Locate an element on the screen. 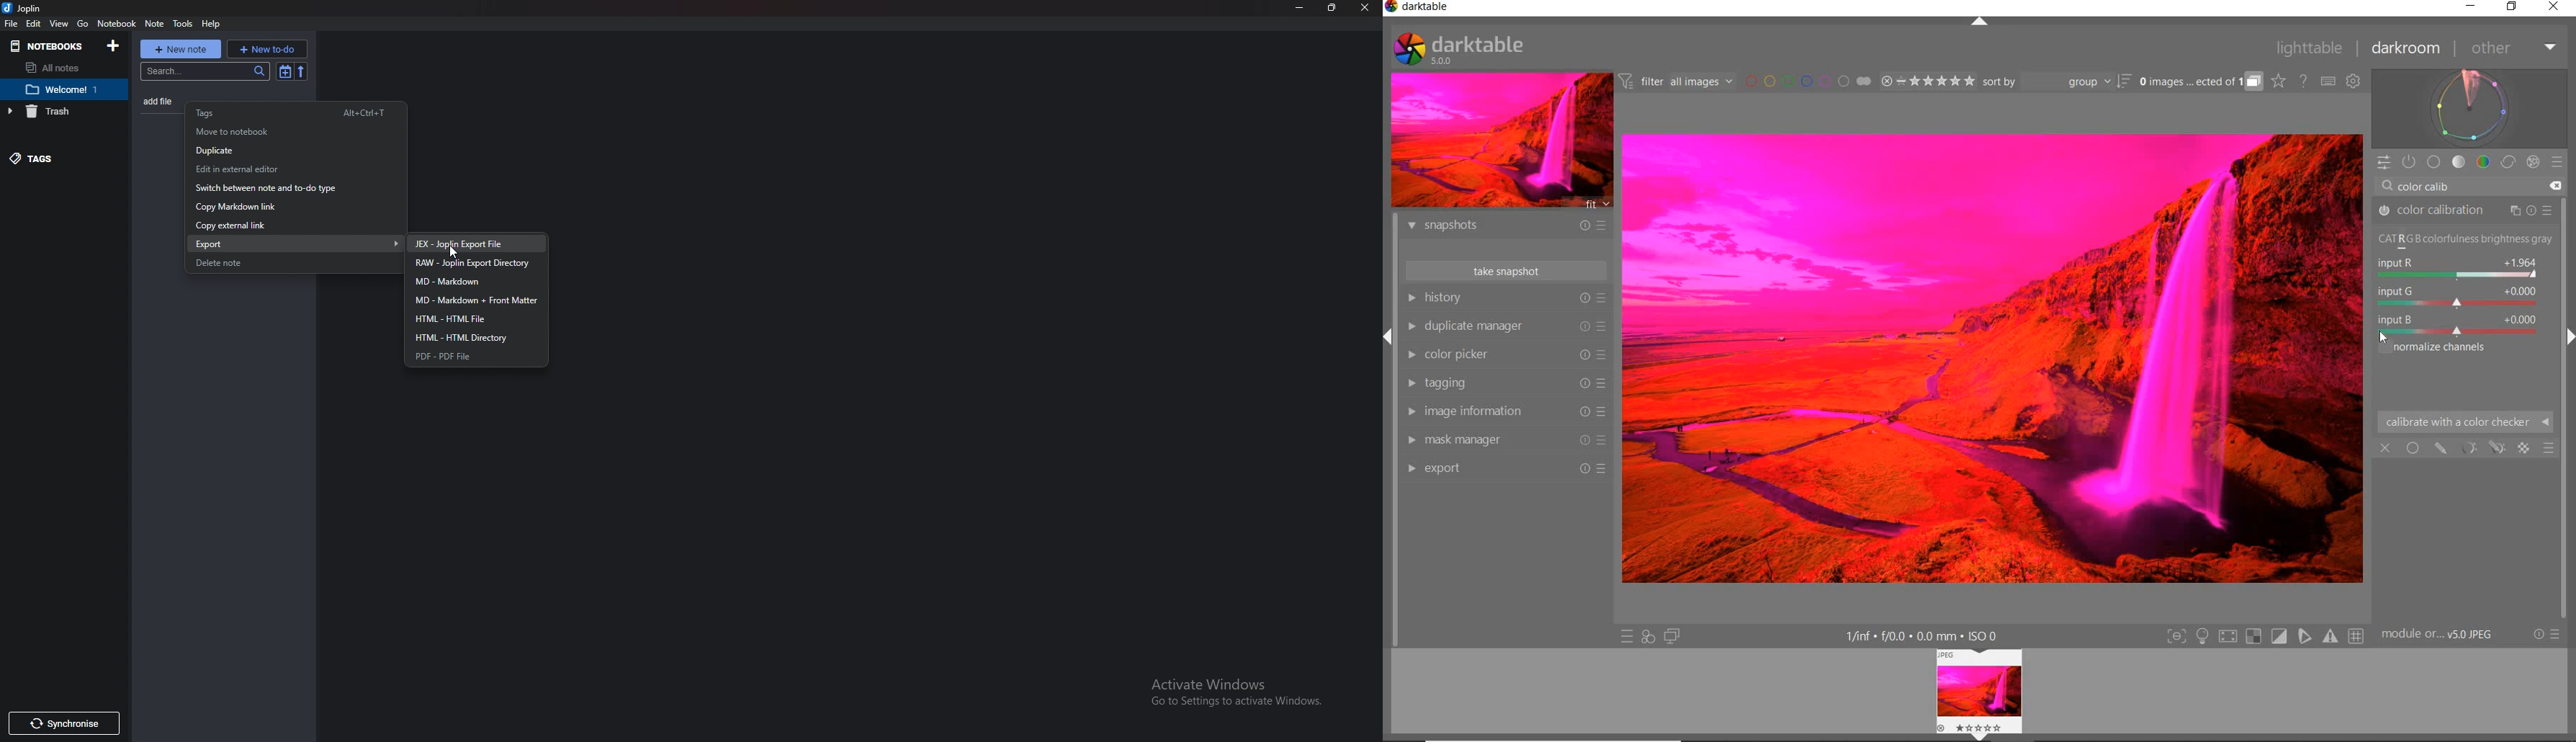 The image size is (2576, 756). SELECTED IMAGE is located at coordinates (1994, 357).